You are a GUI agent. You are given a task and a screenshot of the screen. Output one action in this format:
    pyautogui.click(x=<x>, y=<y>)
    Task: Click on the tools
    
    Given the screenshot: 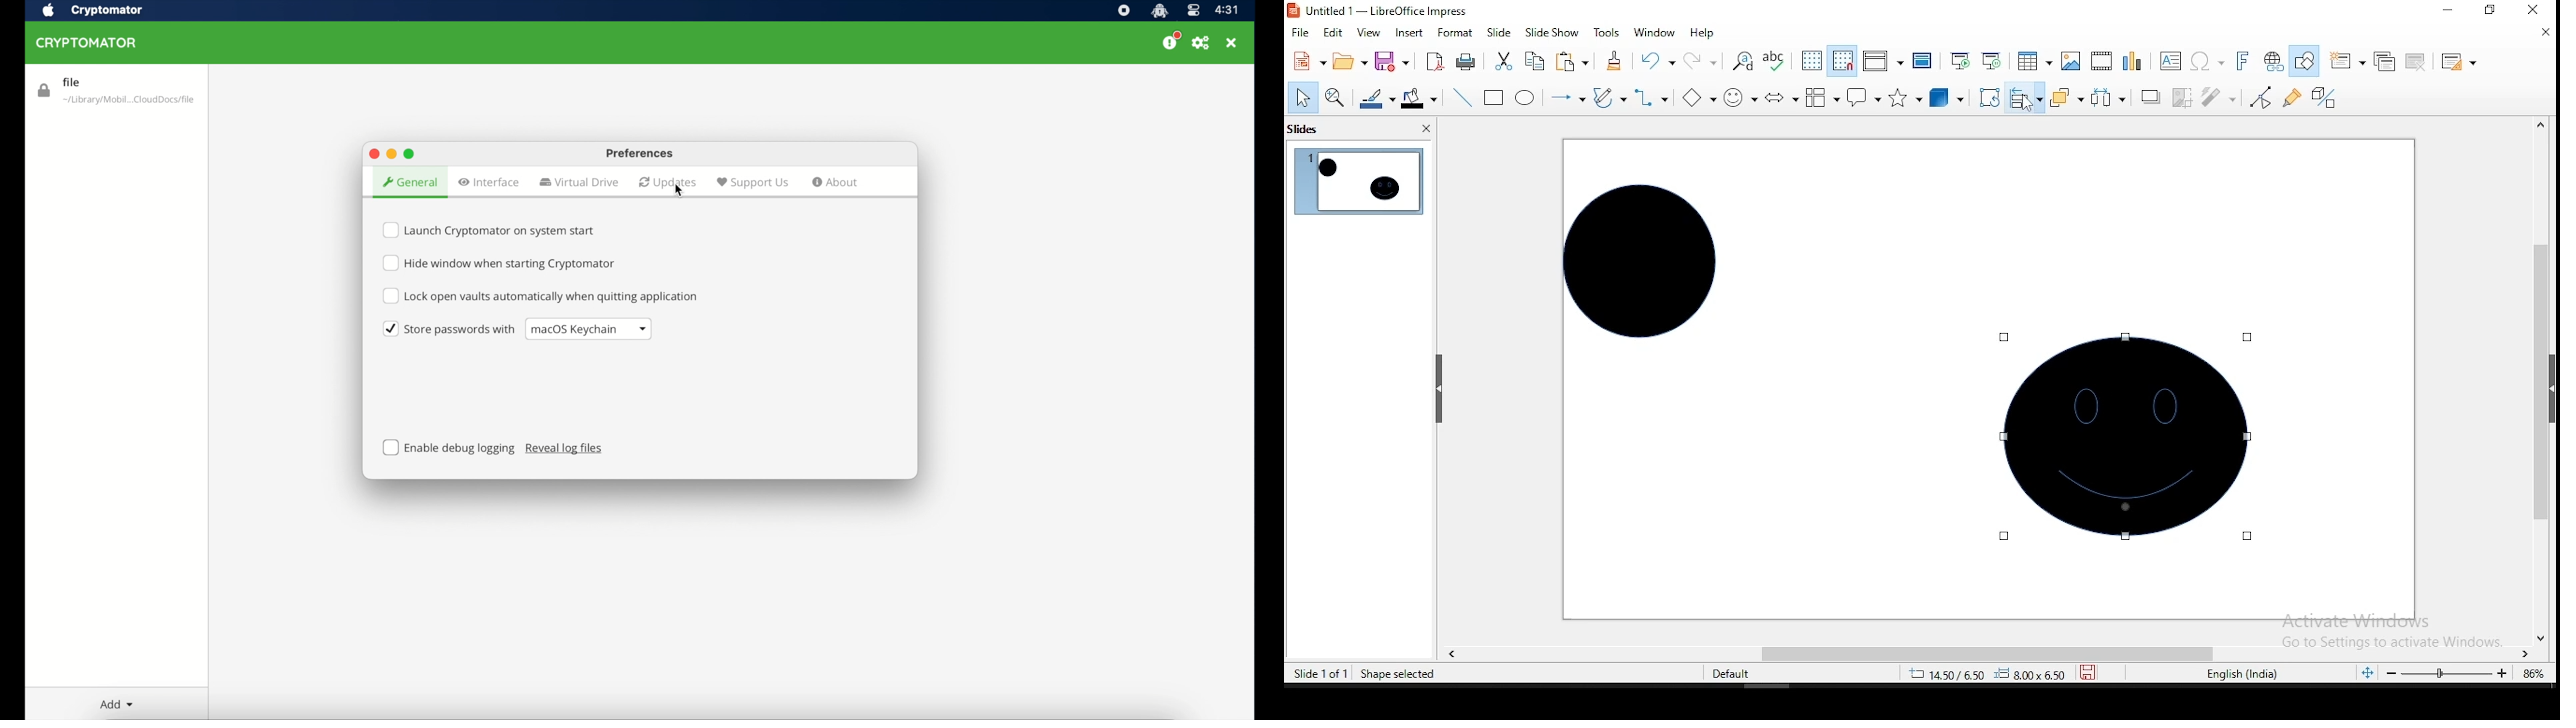 What is the action you would take?
    pyautogui.click(x=1604, y=32)
    